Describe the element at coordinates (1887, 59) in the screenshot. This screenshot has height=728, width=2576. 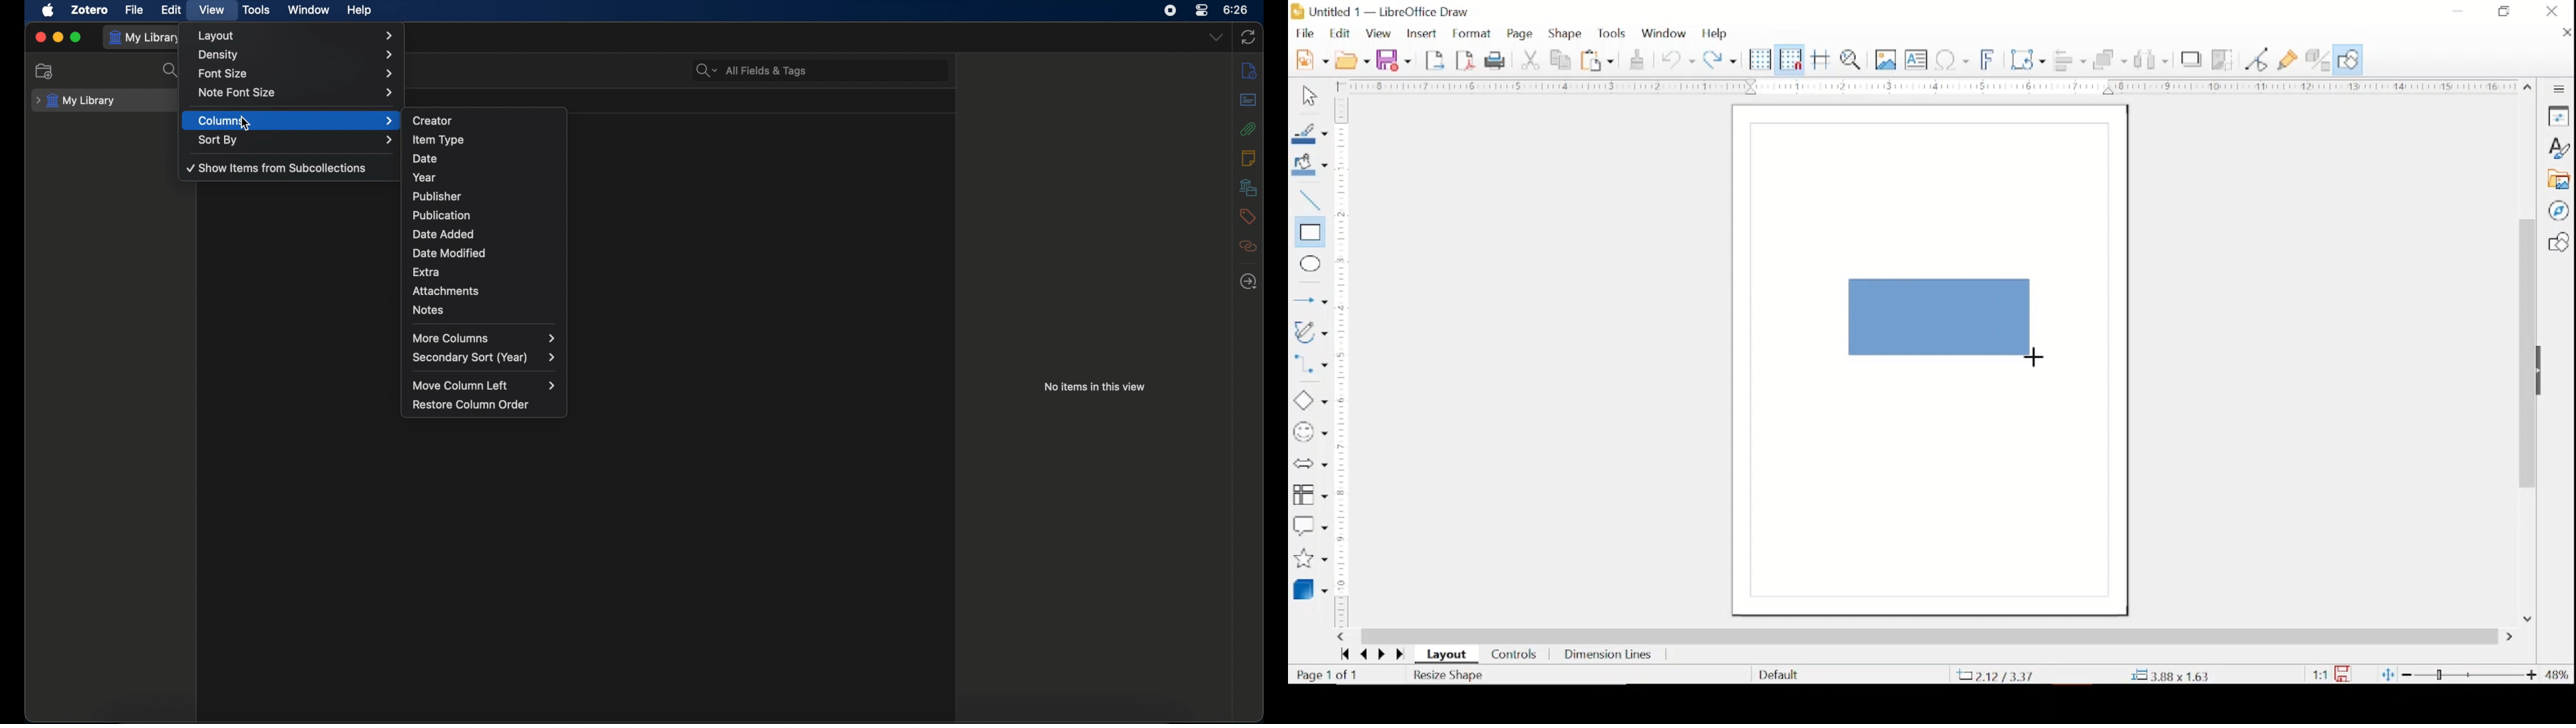
I see `insert image` at that location.